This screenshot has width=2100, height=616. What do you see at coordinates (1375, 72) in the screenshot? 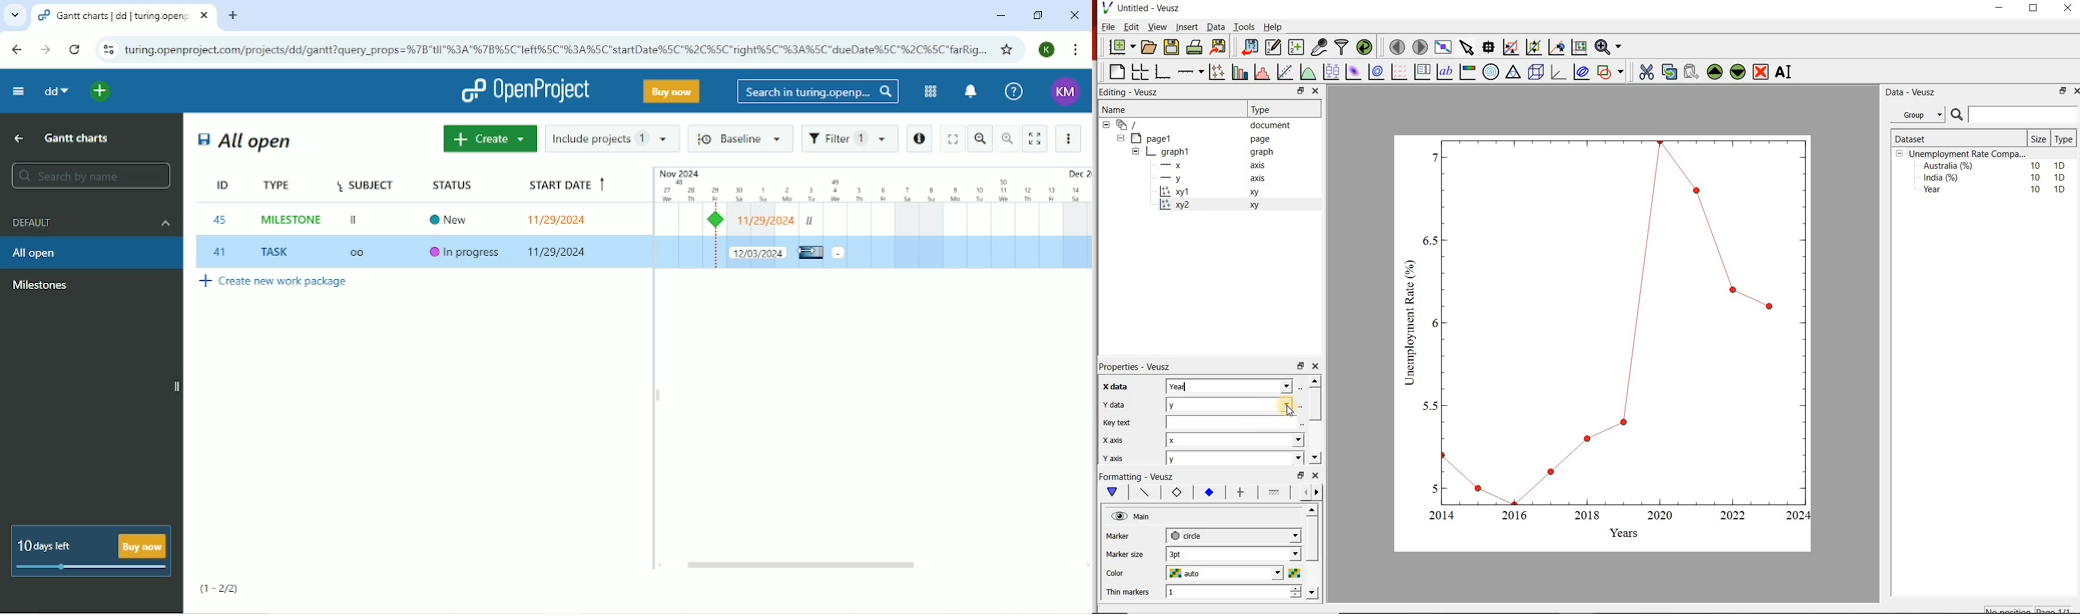
I see `plot 2d datasets as contours` at bounding box center [1375, 72].